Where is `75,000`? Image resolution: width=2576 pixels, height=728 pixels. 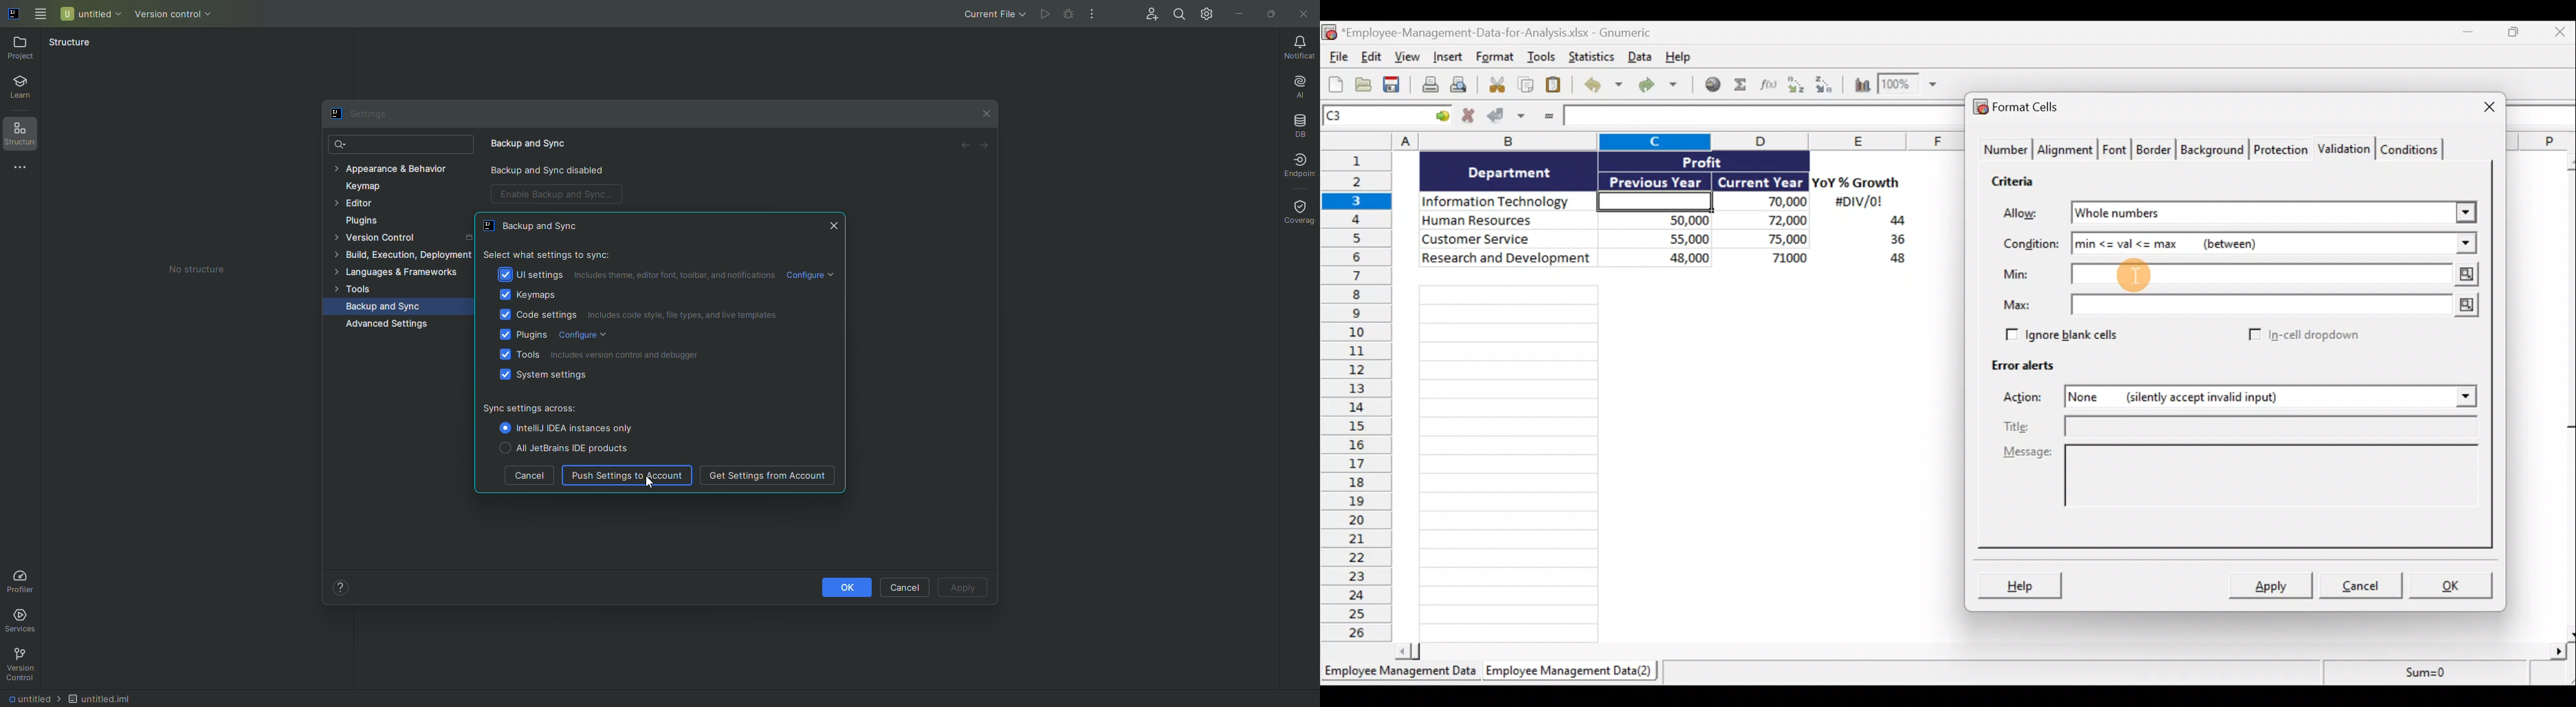
75,000 is located at coordinates (1768, 240).